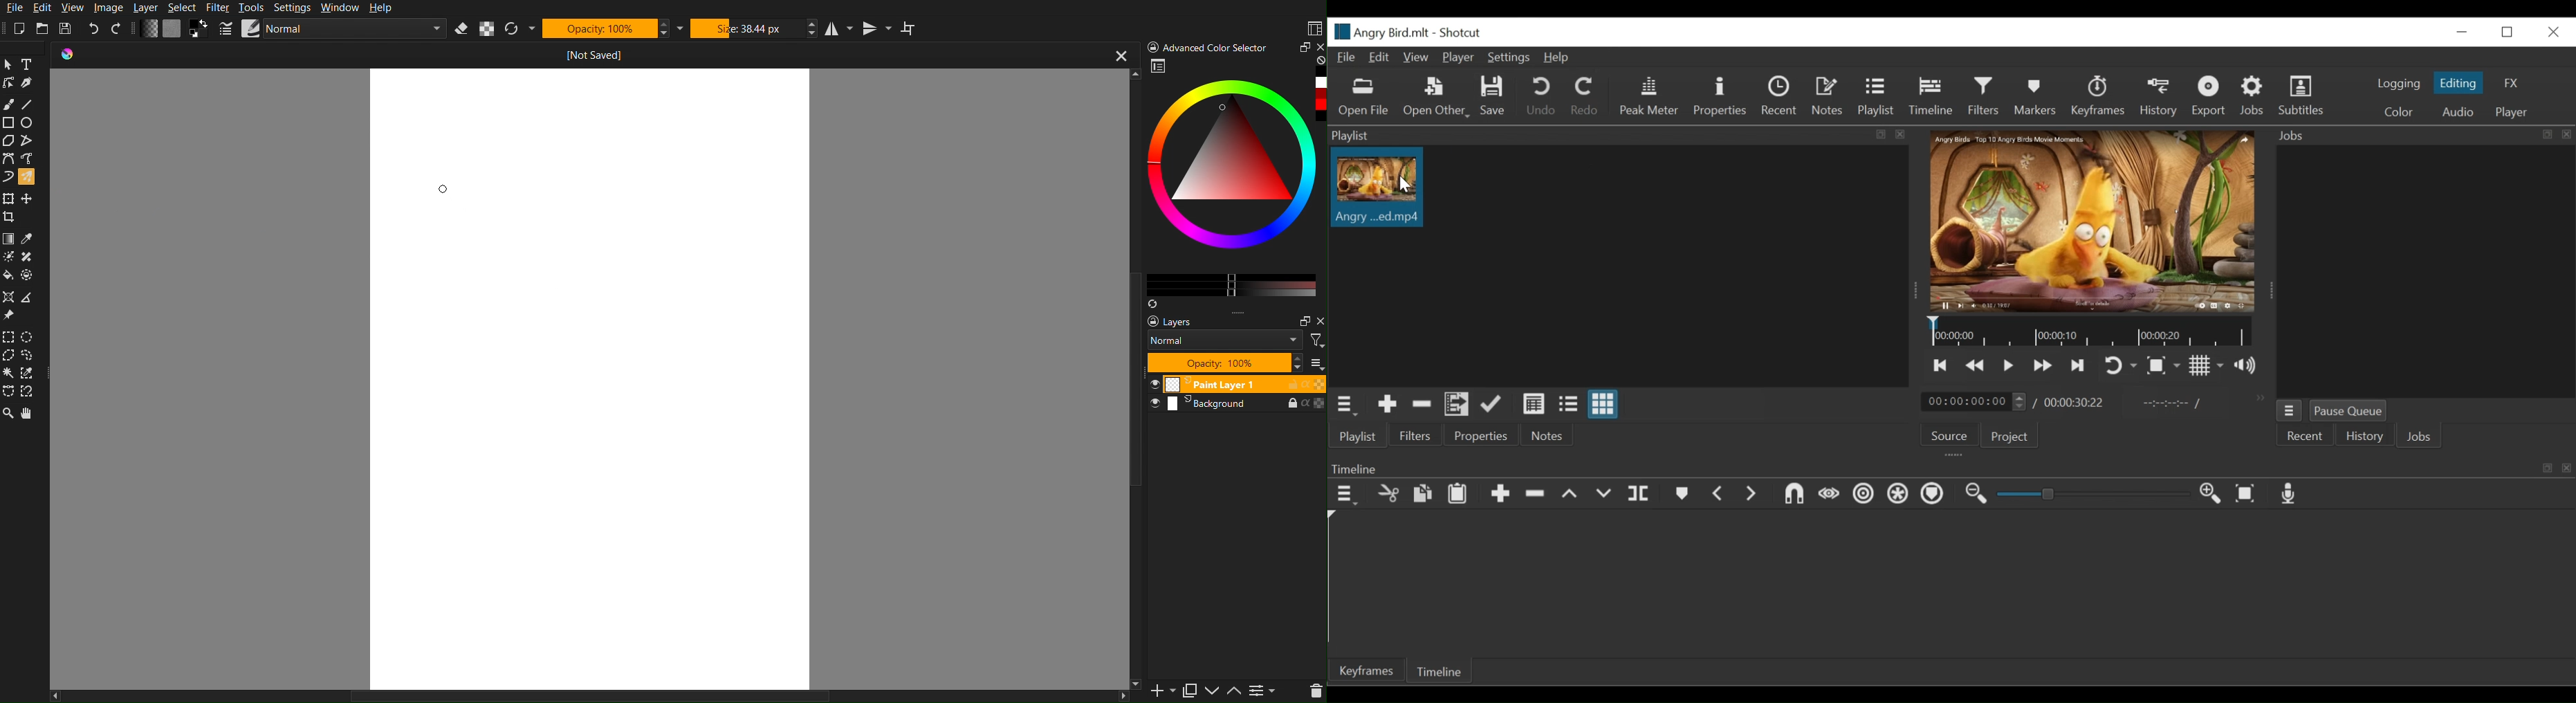  What do you see at coordinates (2012, 435) in the screenshot?
I see `Project` at bounding box center [2012, 435].